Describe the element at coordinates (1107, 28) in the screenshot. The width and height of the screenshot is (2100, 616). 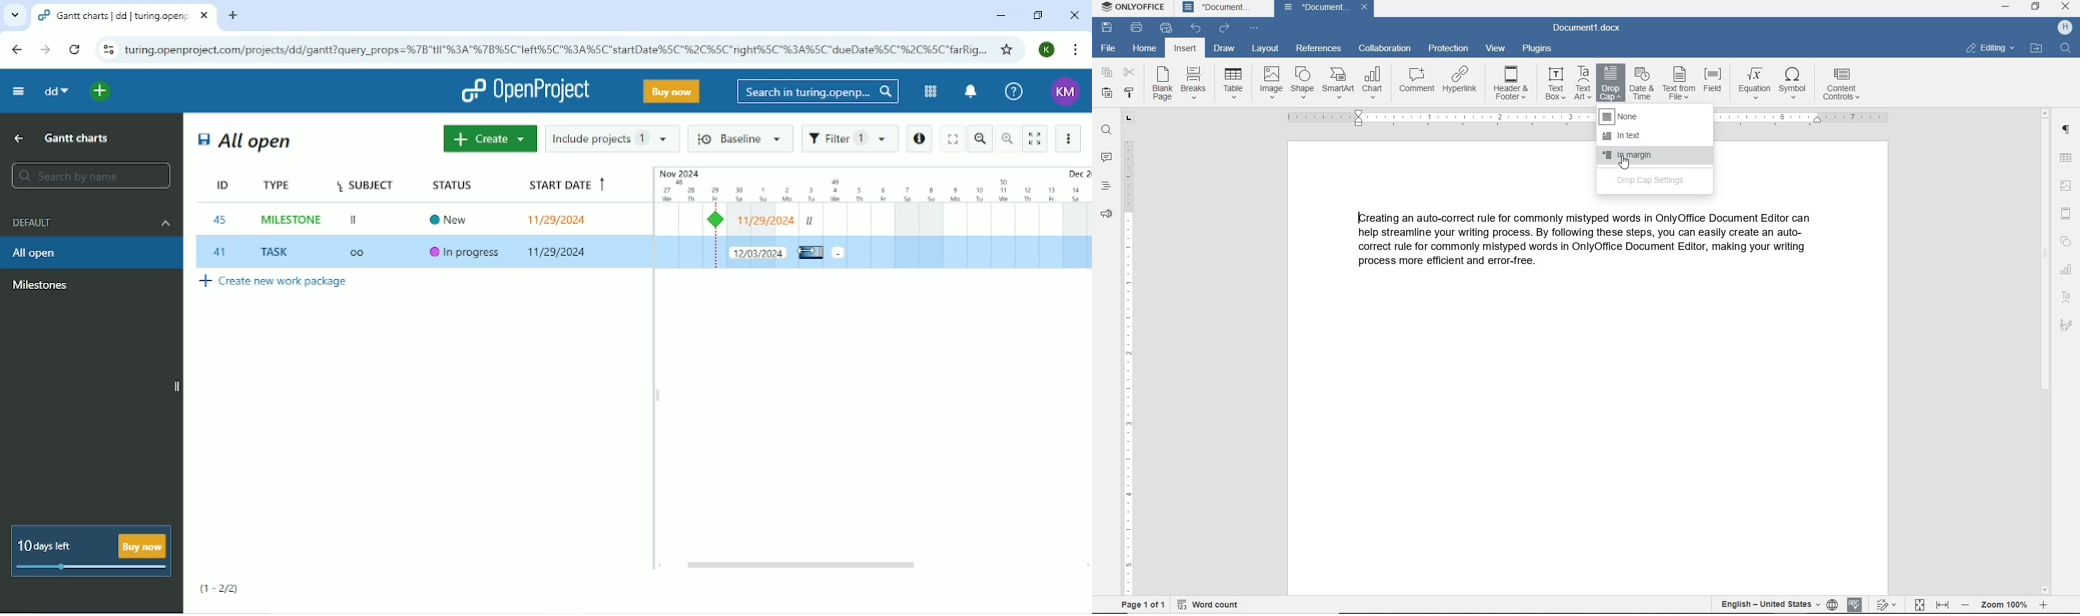
I see `save` at that location.